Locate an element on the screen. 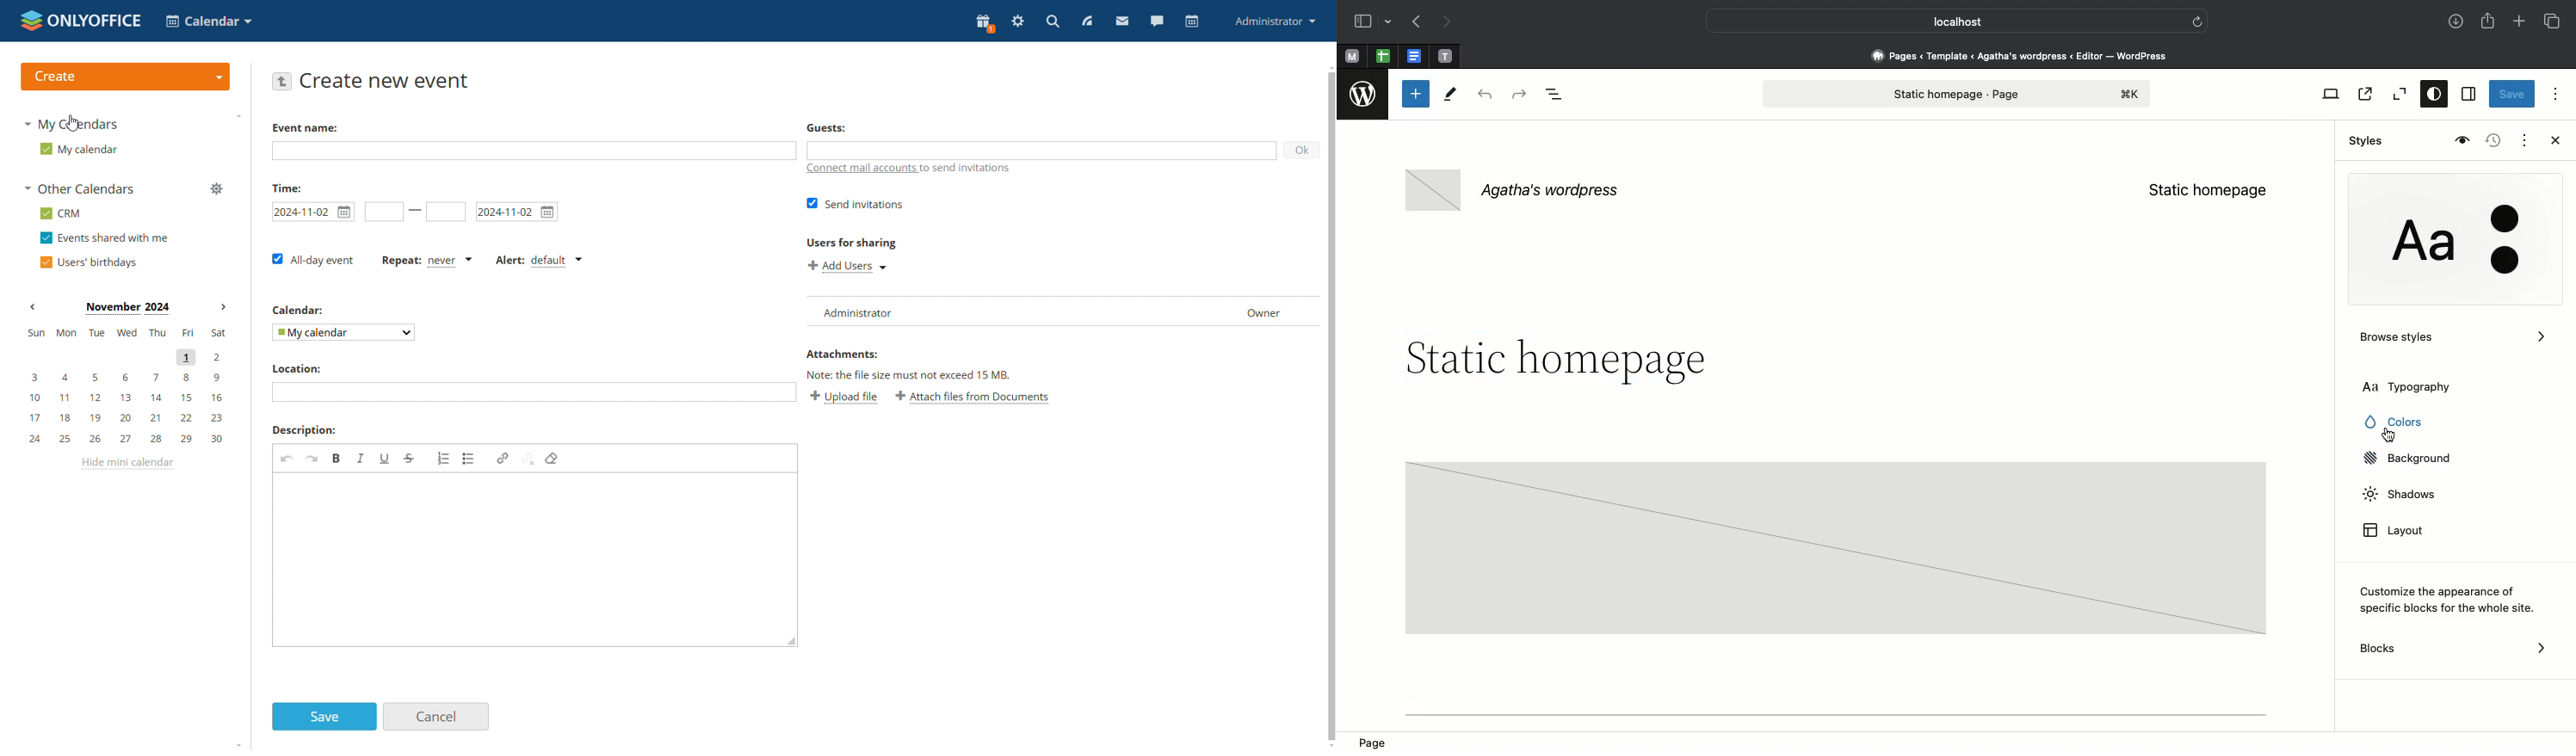 This screenshot has height=756, width=2576. Attachments is located at coordinates (842, 354).